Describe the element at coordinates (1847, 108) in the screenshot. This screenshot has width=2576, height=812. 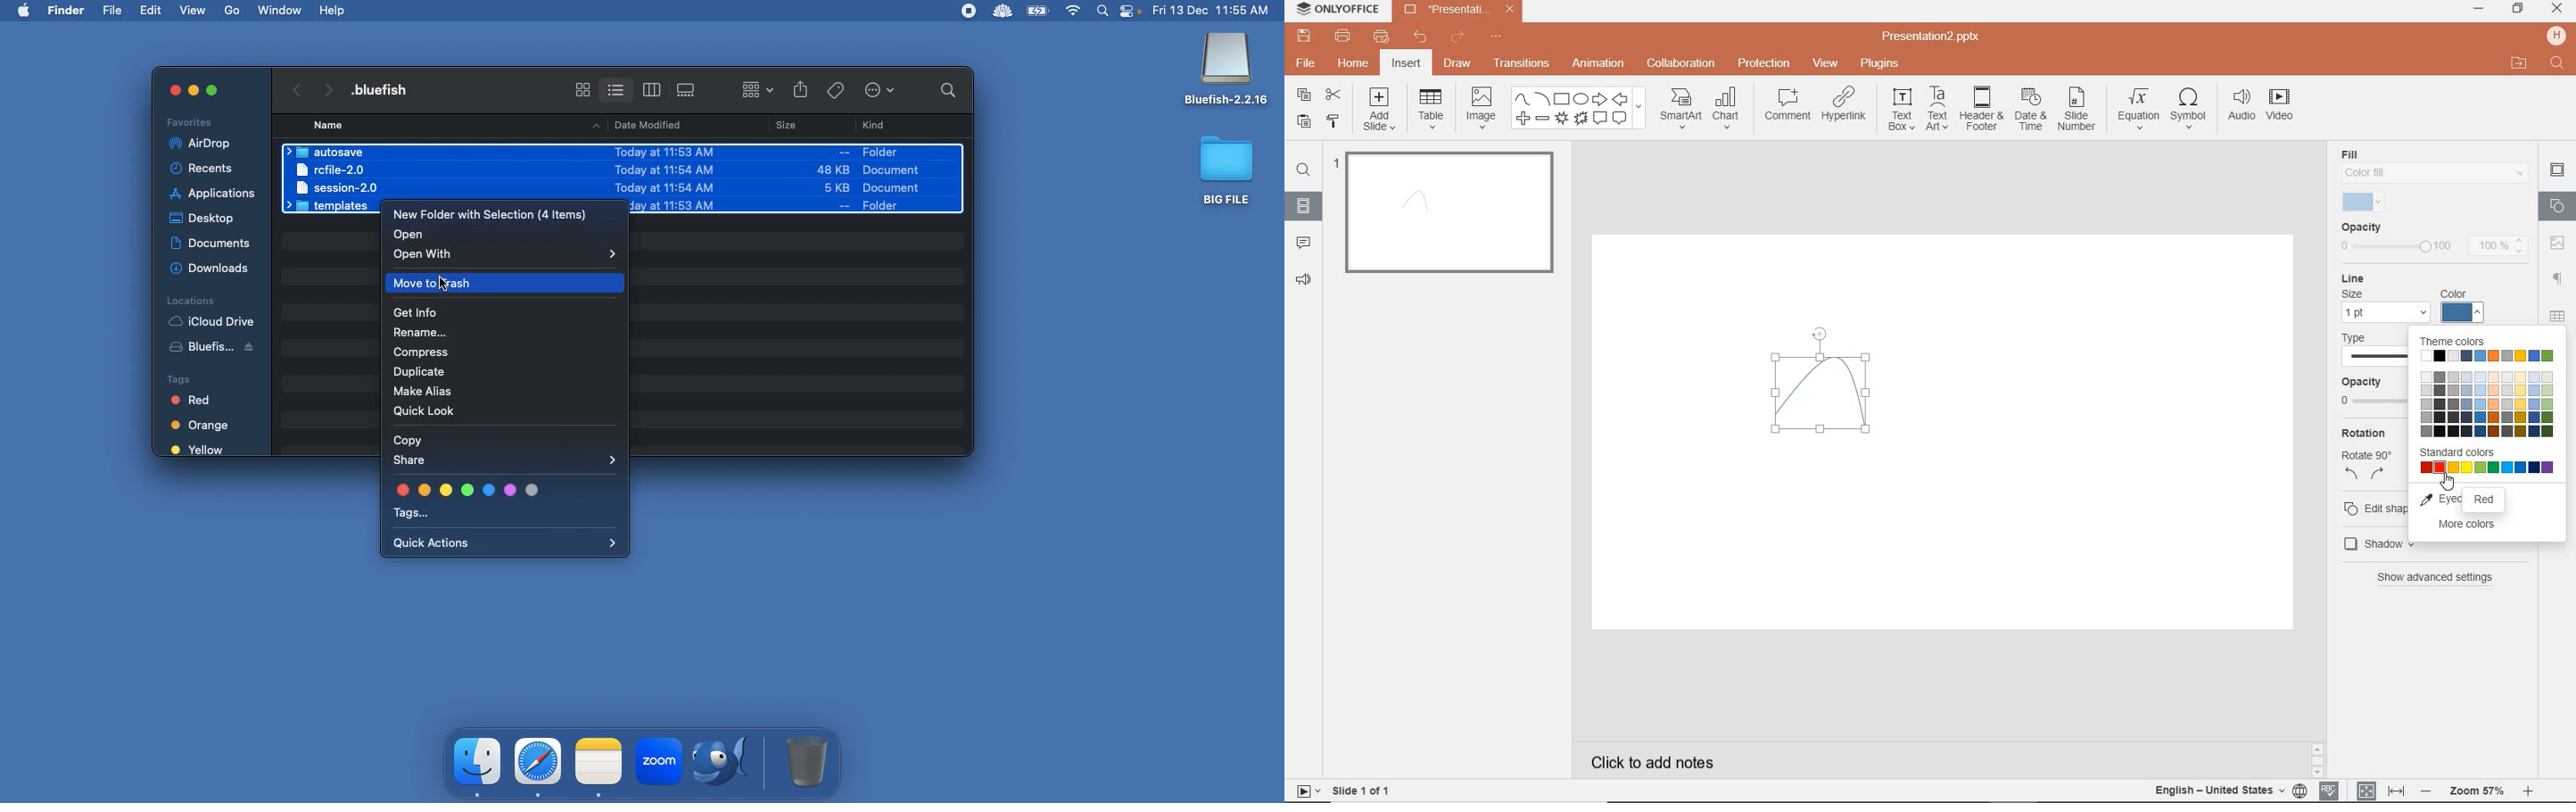
I see `HYPERLINK` at that location.